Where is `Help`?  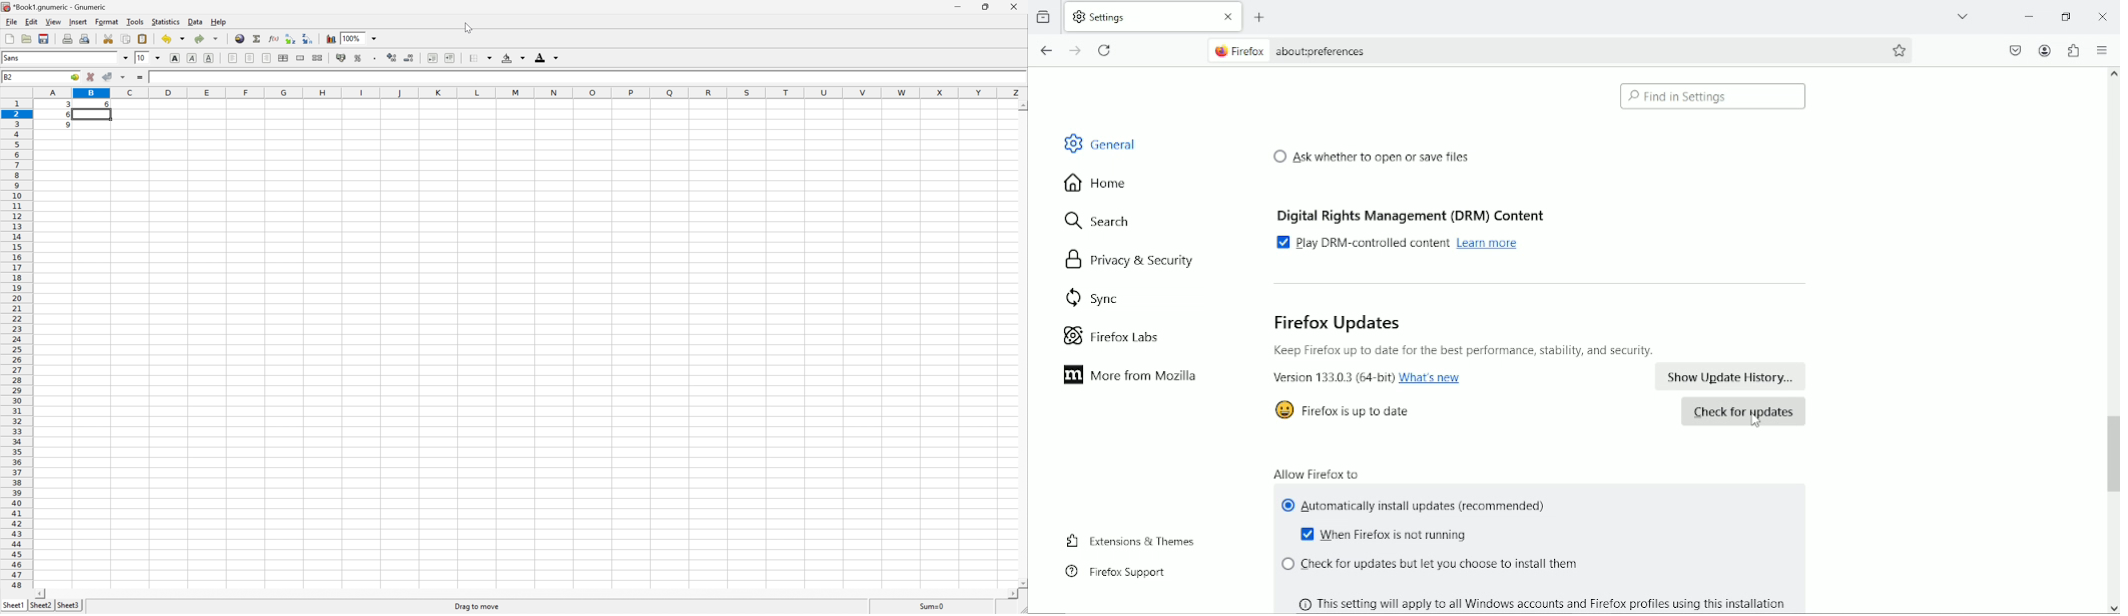 Help is located at coordinates (219, 21).